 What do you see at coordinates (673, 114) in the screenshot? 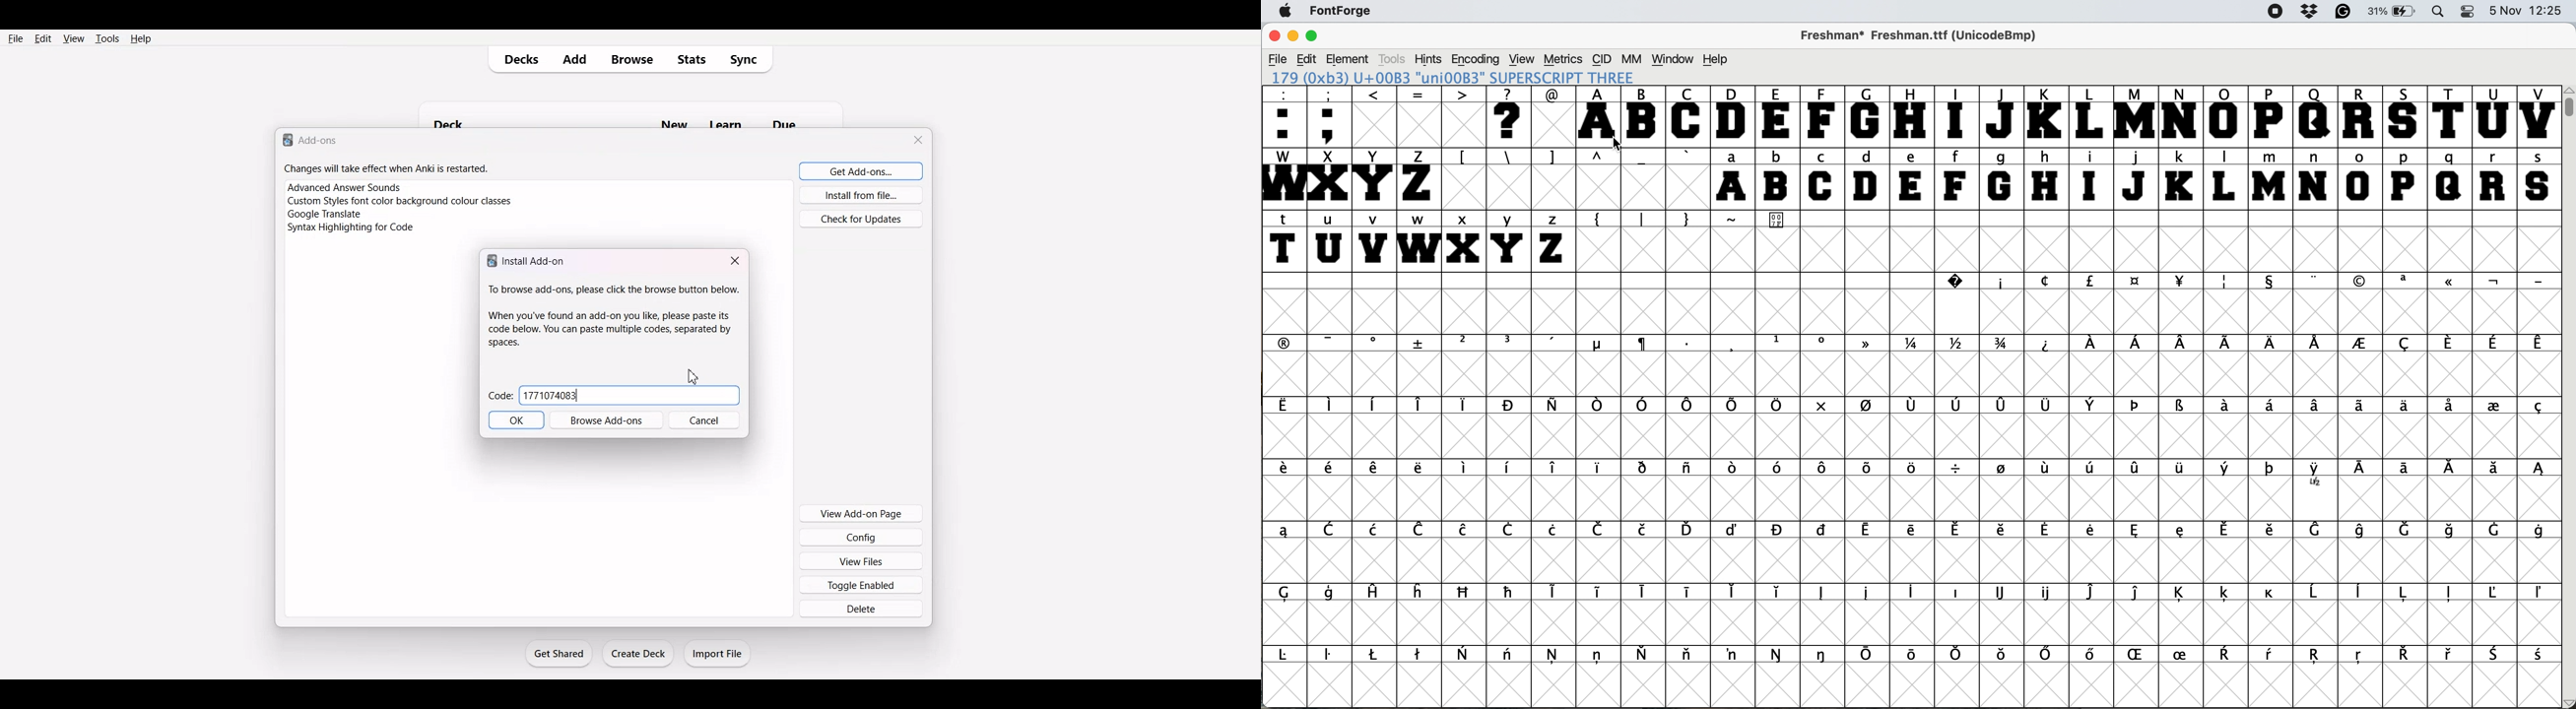
I see `new` at bounding box center [673, 114].